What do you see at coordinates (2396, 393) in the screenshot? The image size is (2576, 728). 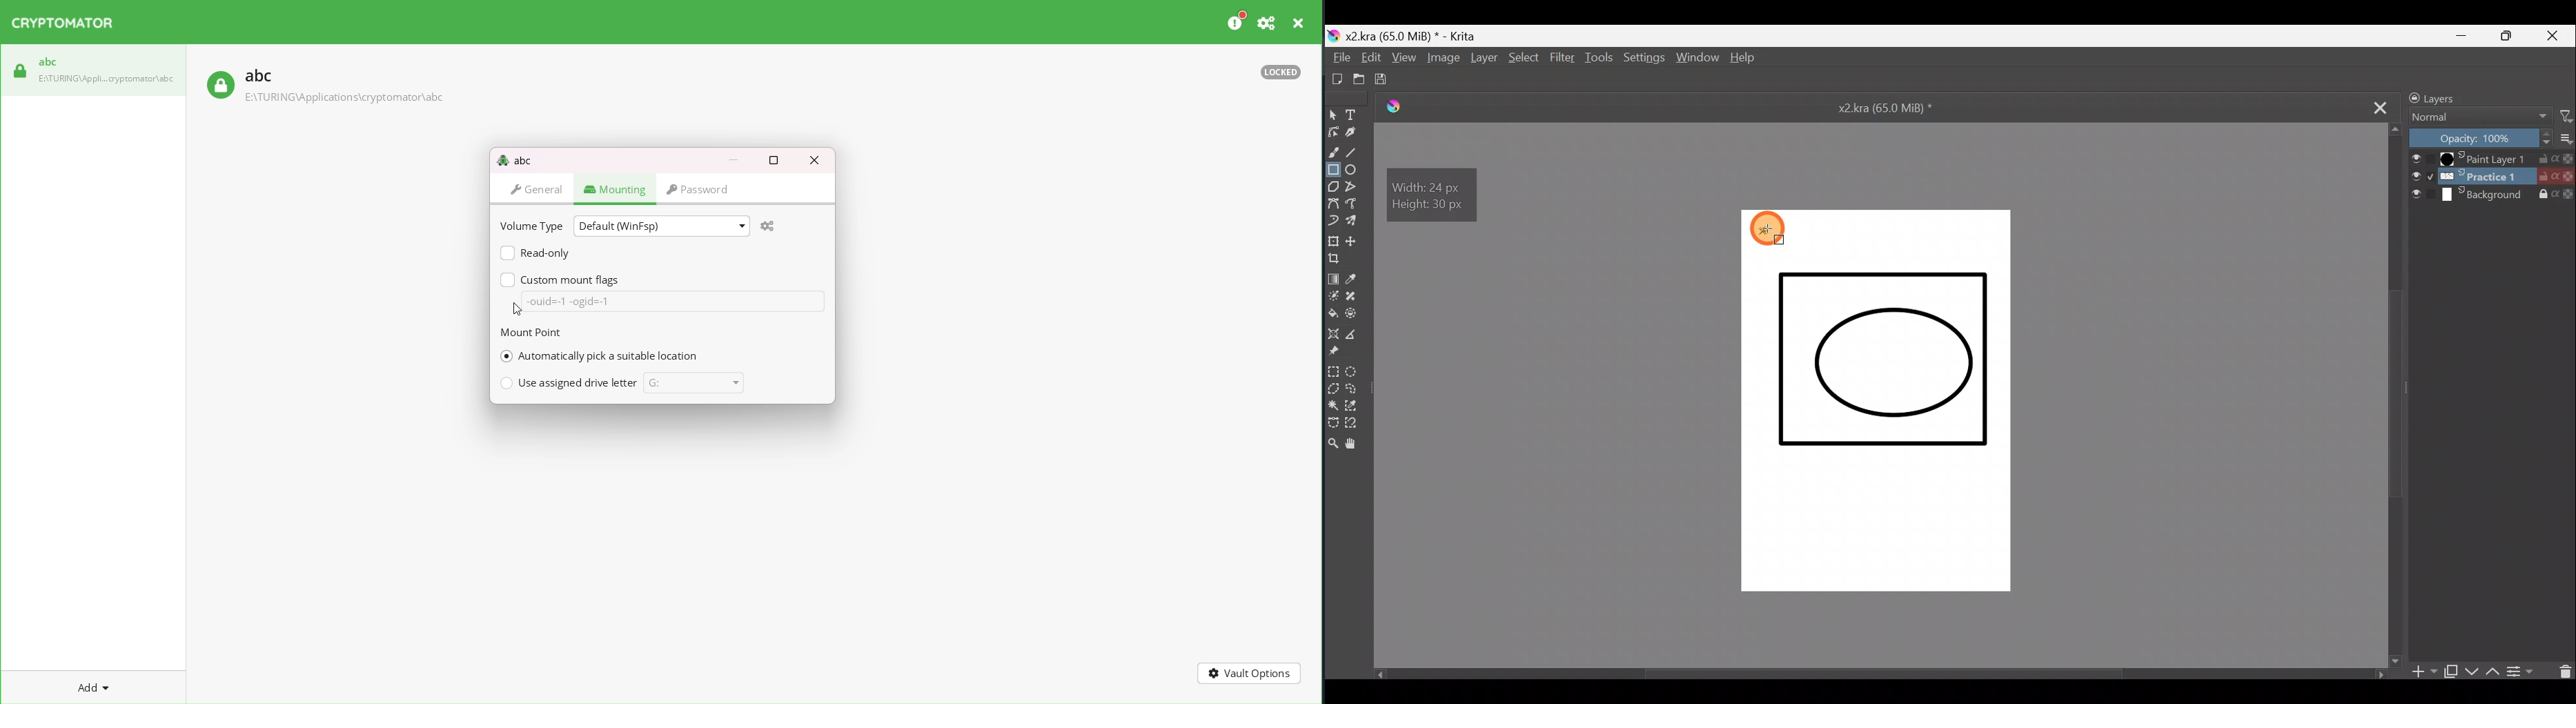 I see `Scroll bar` at bounding box center [2396, 393].